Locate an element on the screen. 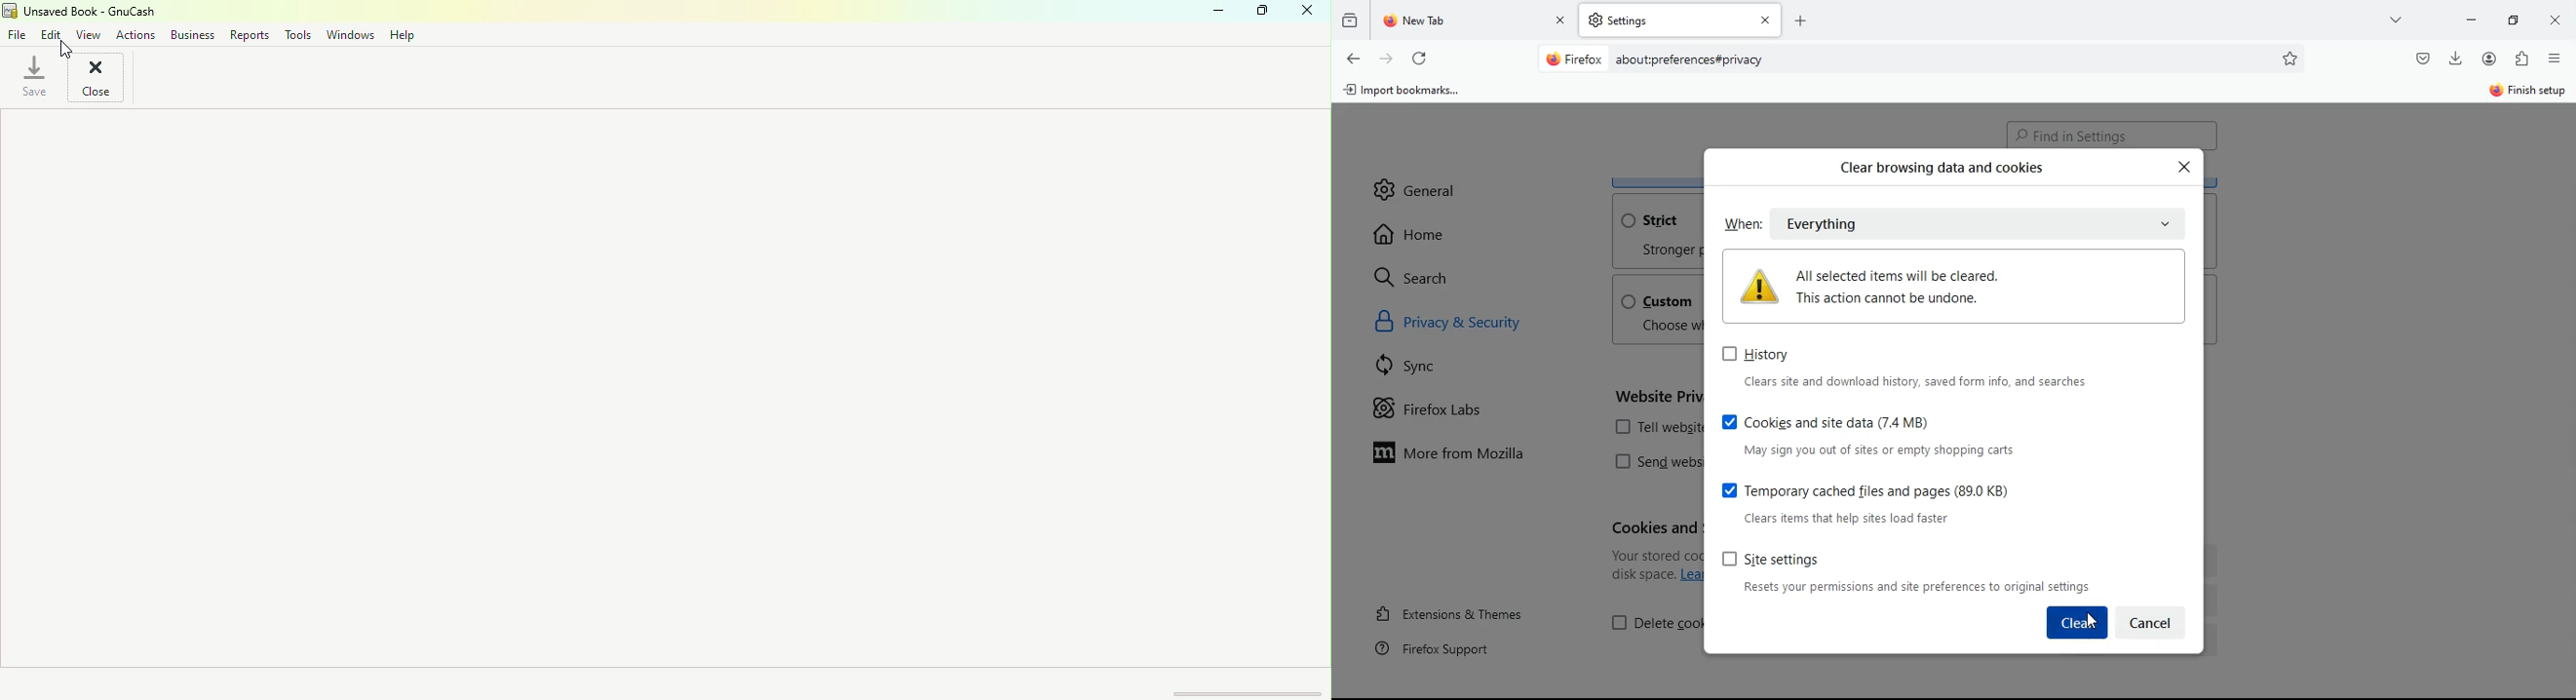 This screenshot has height=700, width=2576. search is located at coordinates (1422, 277).